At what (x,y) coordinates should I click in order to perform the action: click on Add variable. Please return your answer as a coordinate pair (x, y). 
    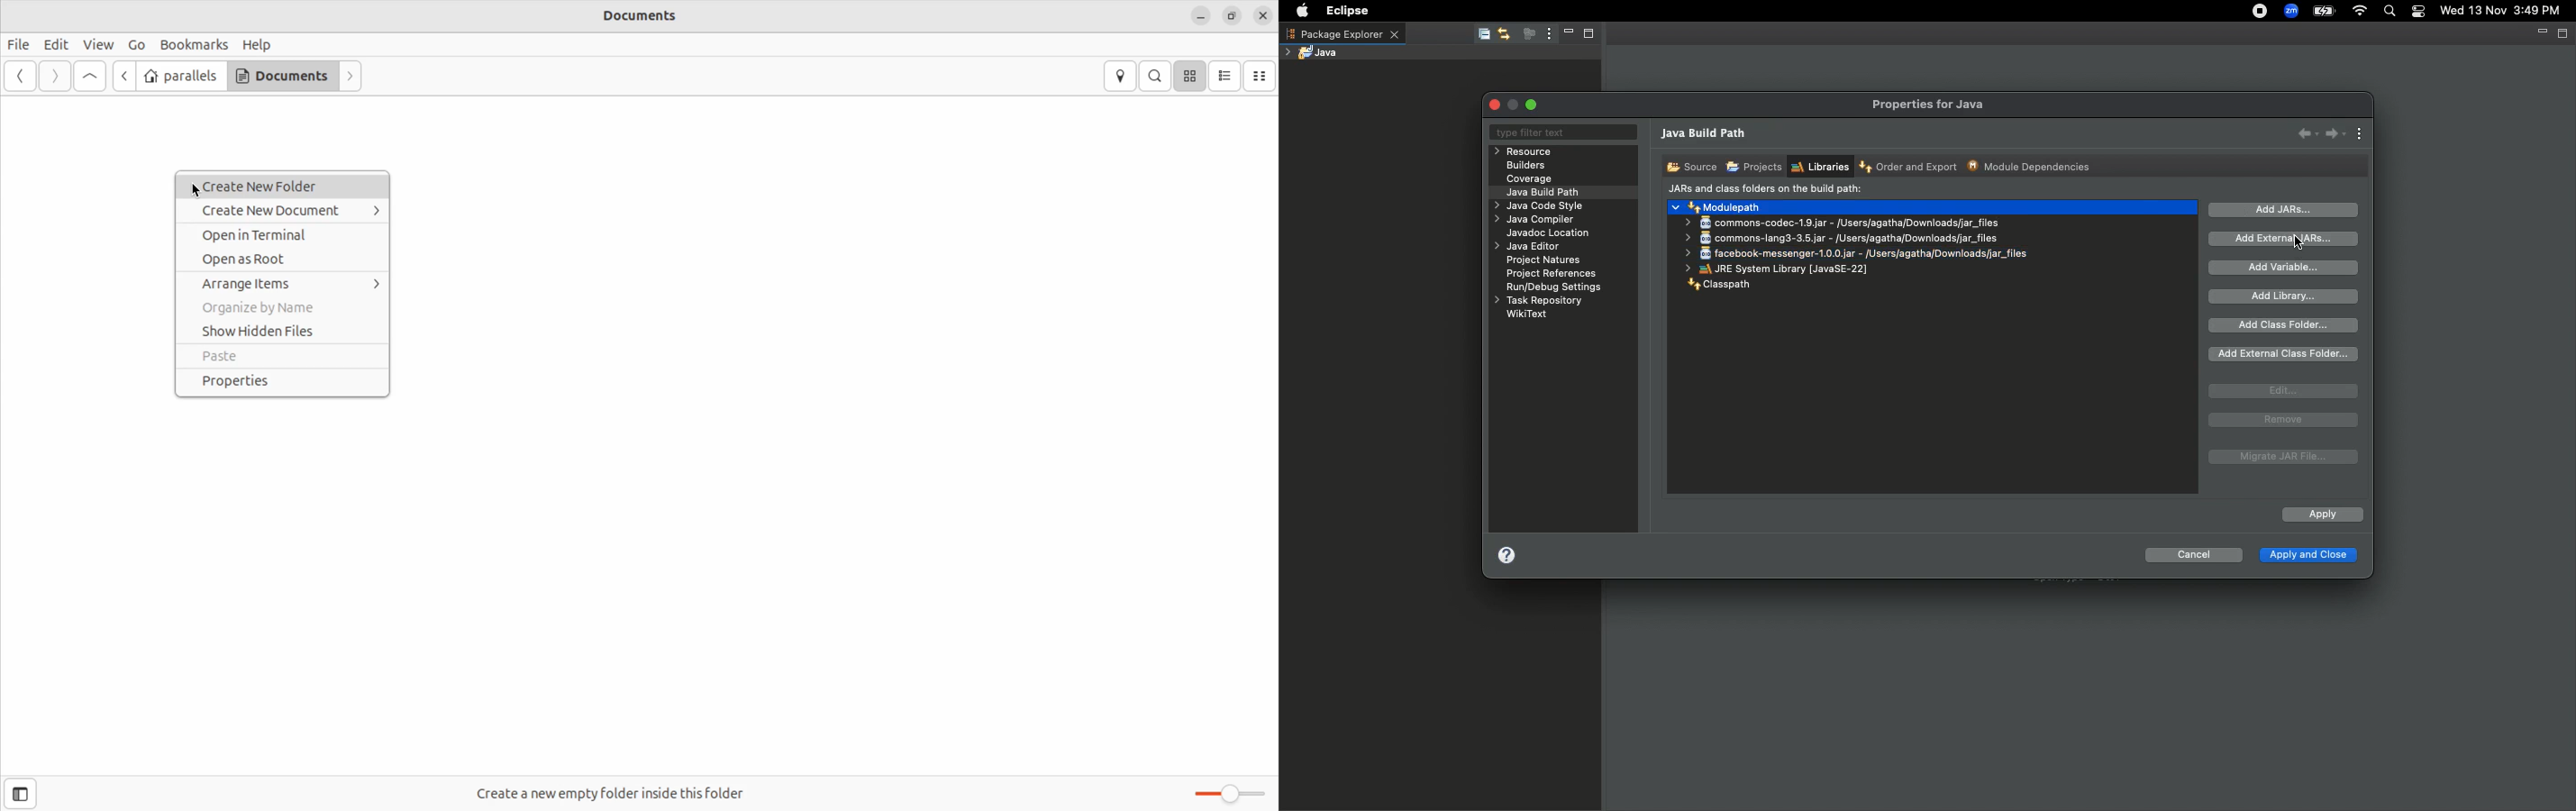
    Looking at the image, I should click on (2288, 268).